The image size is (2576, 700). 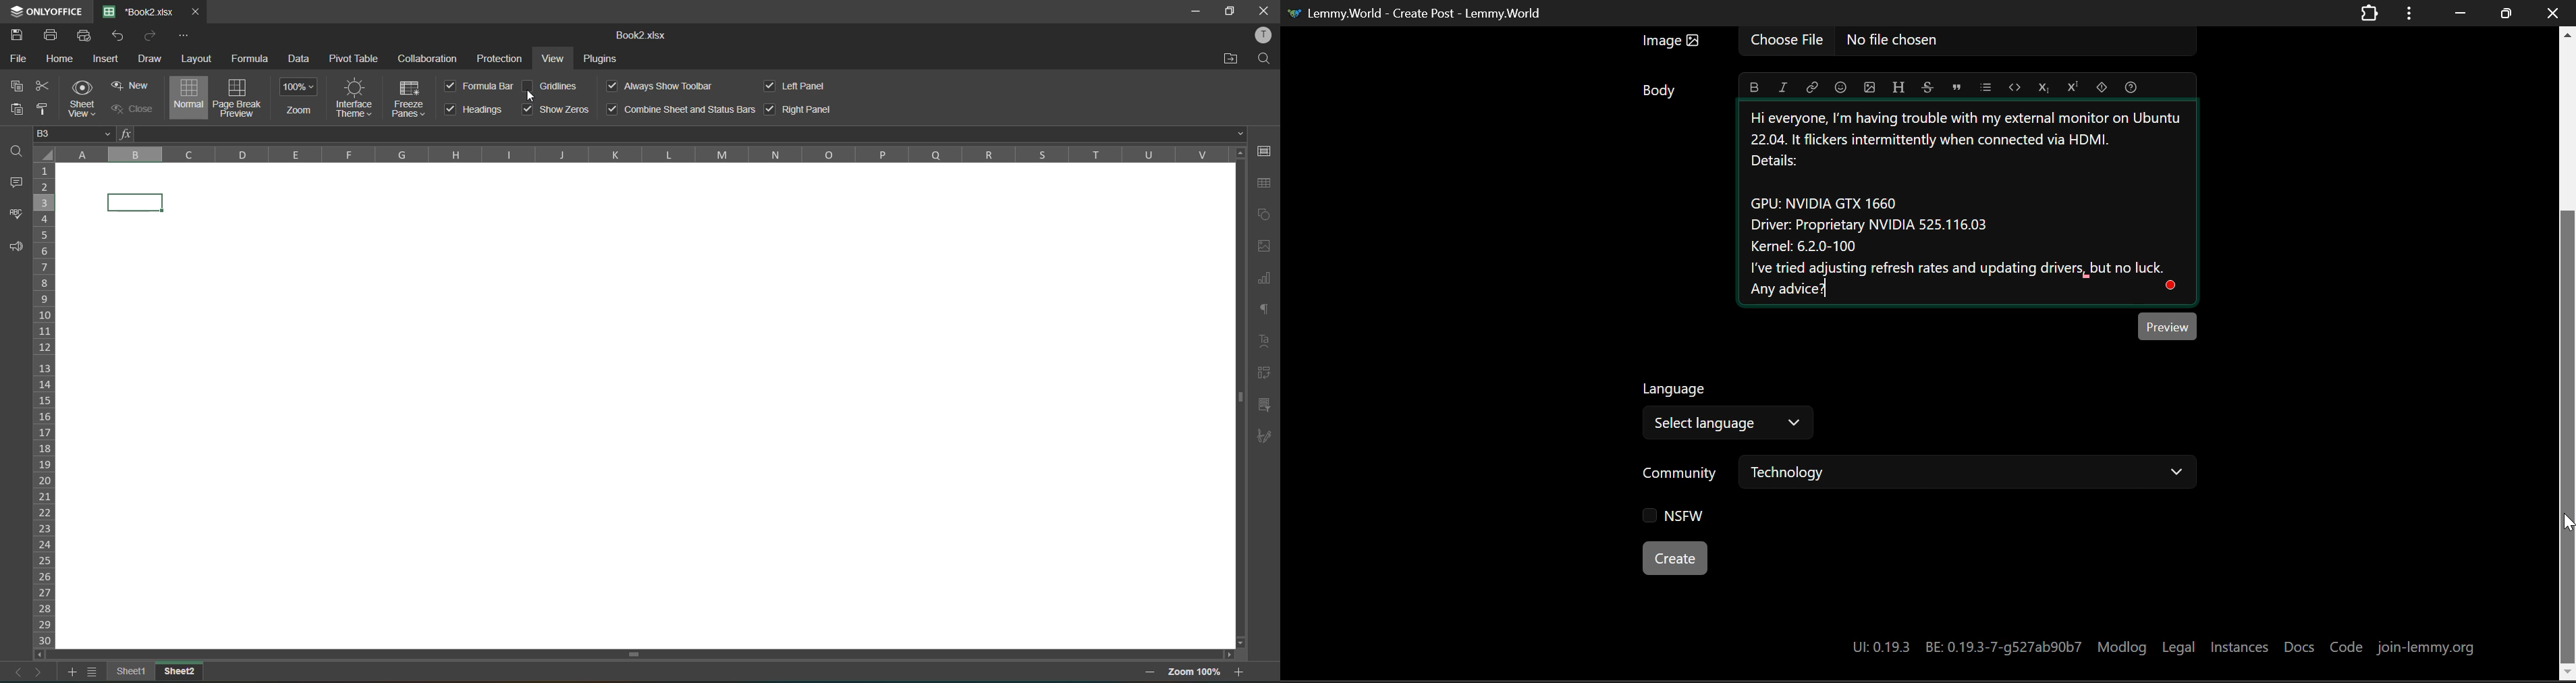 What do you see at coordinates (1417, 14) in the screenshot?
I see `Lemmy.World - Create Post - Lemmy.World` at bounding box center [1417, 14].